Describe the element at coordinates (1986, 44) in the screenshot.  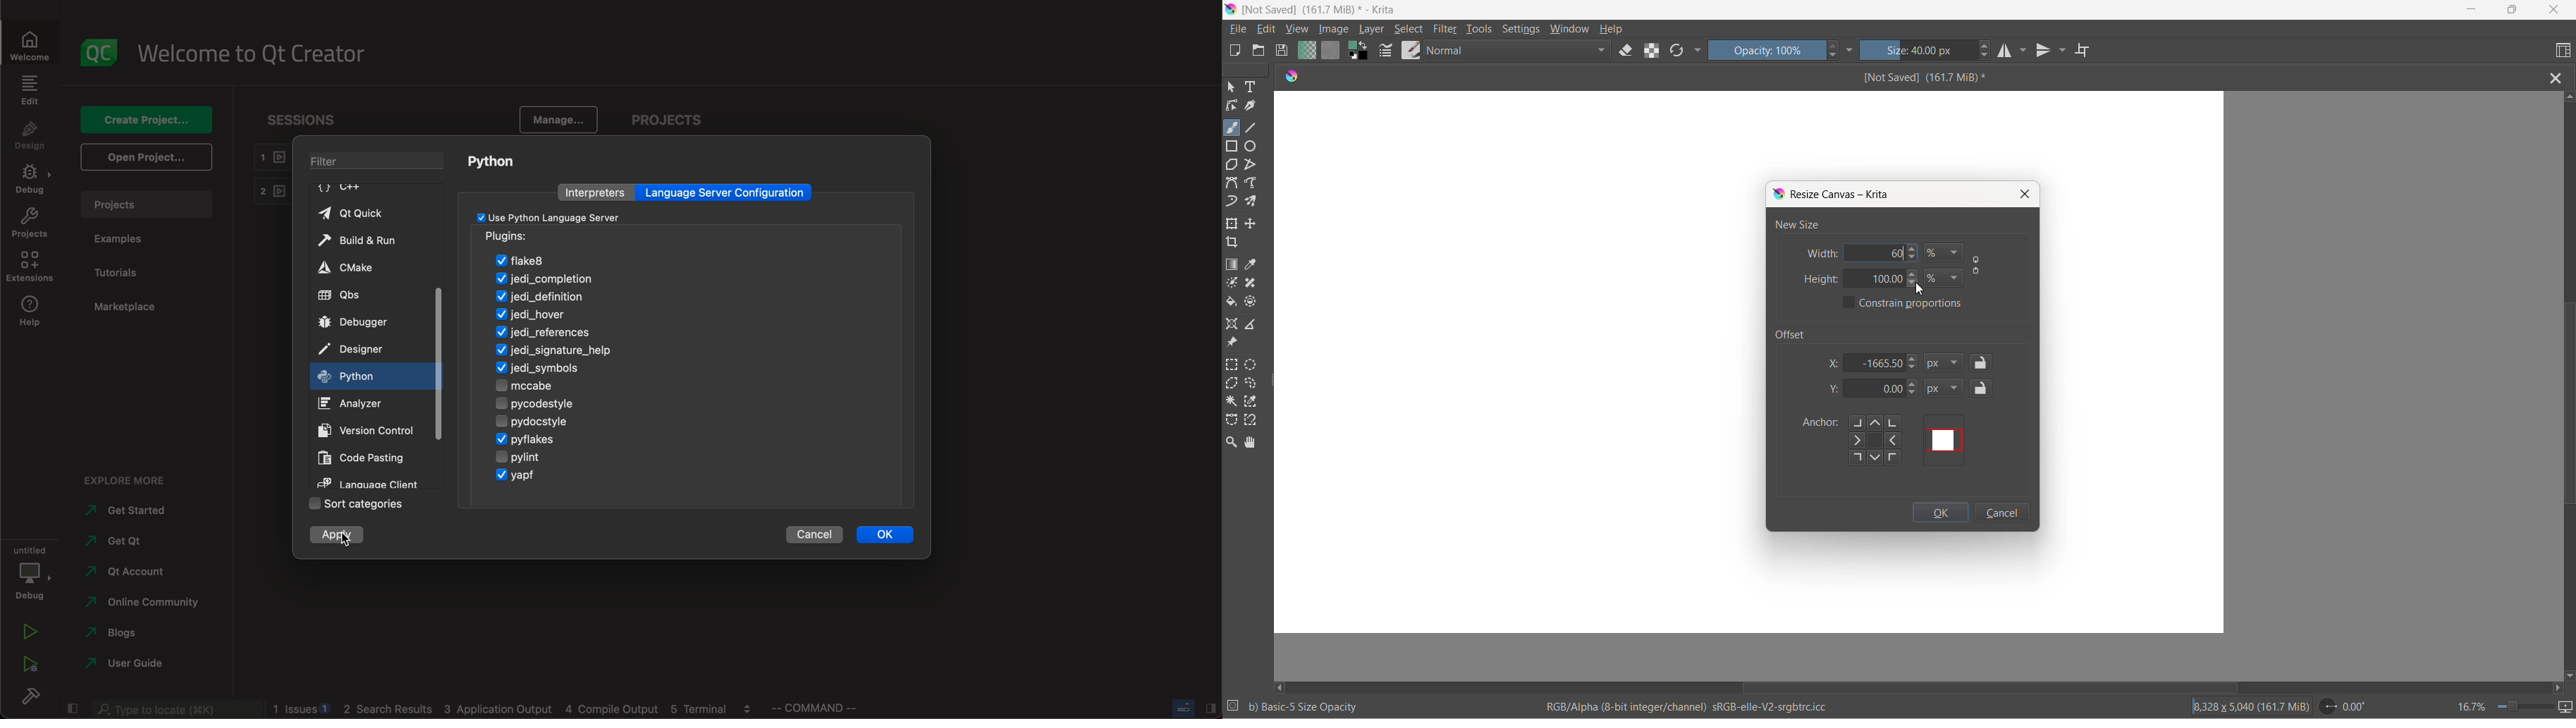
I see `increment size` at that location.